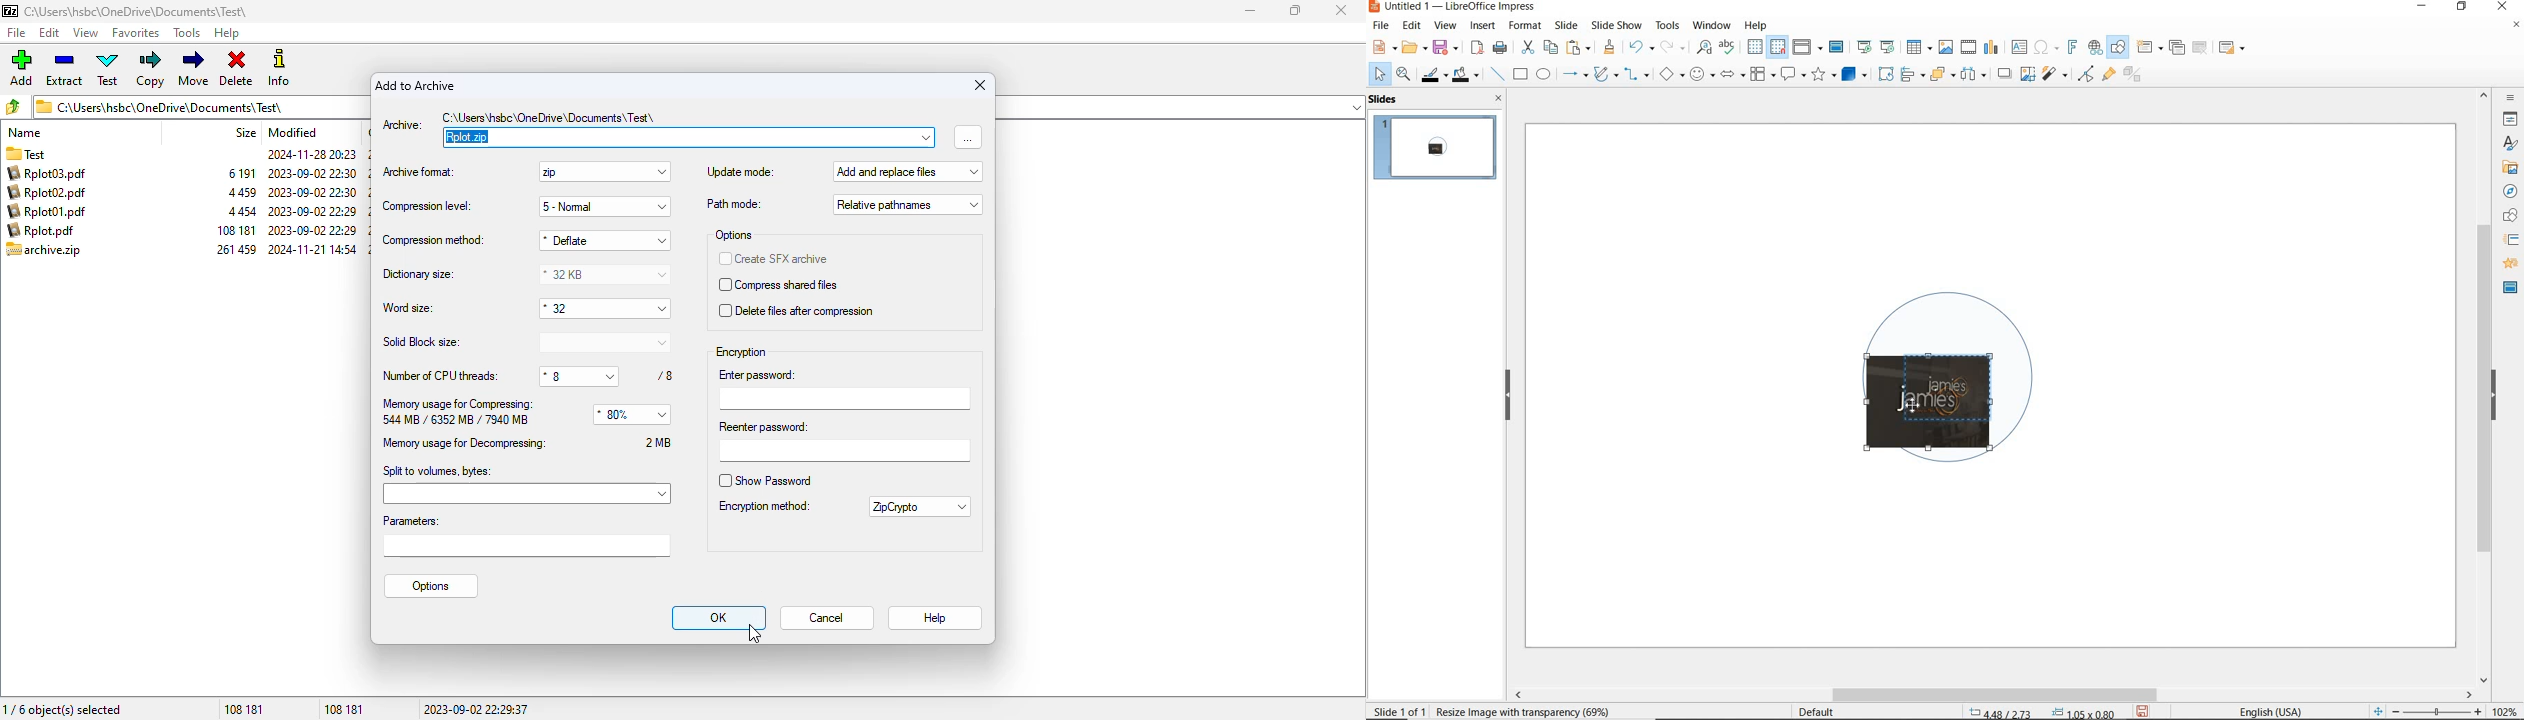 This screenshot has width=2548, height=728. What do you see at coordinates (2040, 713) in the screenshot?
I see `coordinates` at bounding box center [2040, 713].